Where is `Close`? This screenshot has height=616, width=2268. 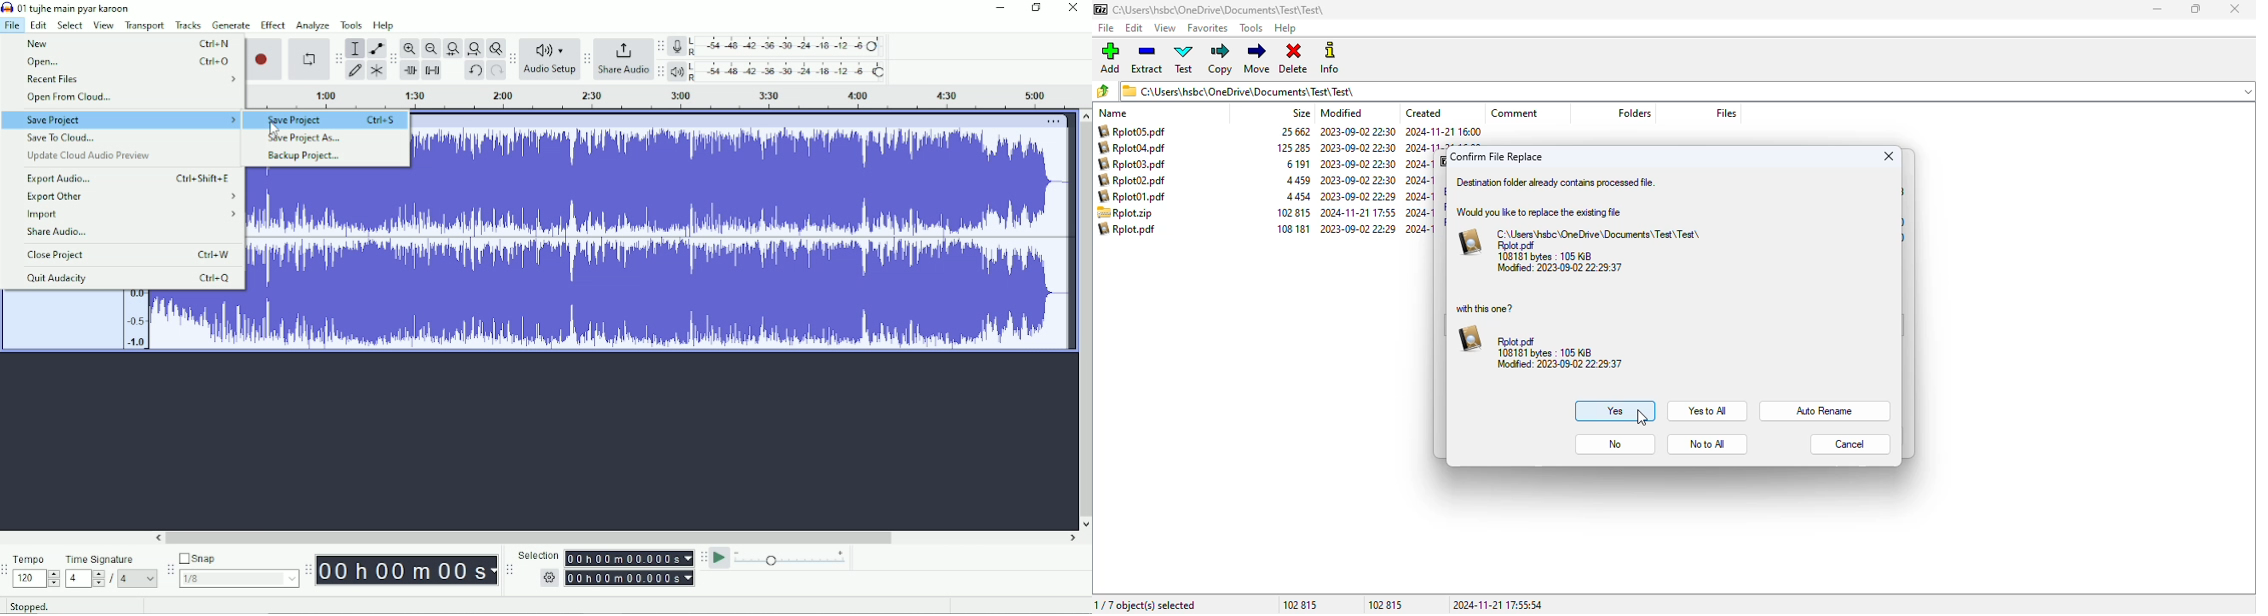 Close is located at coordinates (1073, 9).